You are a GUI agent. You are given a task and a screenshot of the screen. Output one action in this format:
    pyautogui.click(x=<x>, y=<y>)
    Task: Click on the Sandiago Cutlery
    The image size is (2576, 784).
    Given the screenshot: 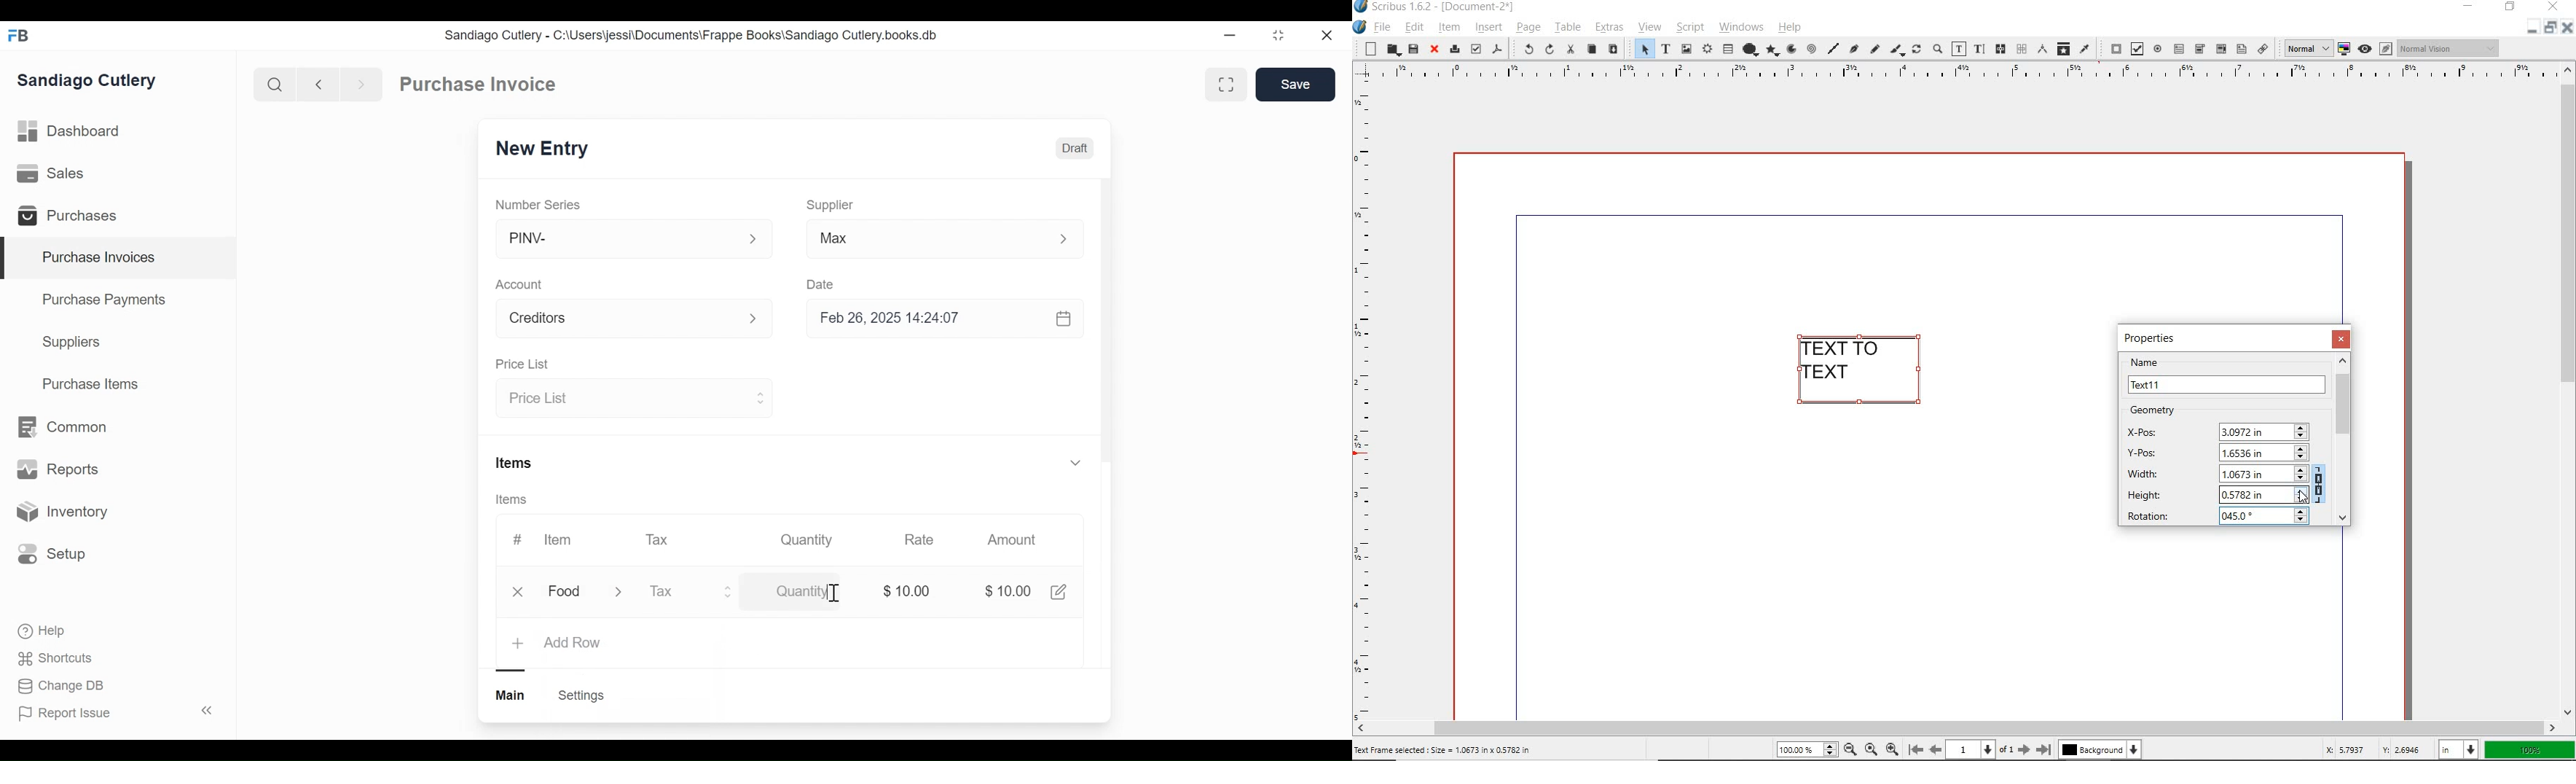 What is the action you would take?
    pyautogui.click(x=89, y=82)
    